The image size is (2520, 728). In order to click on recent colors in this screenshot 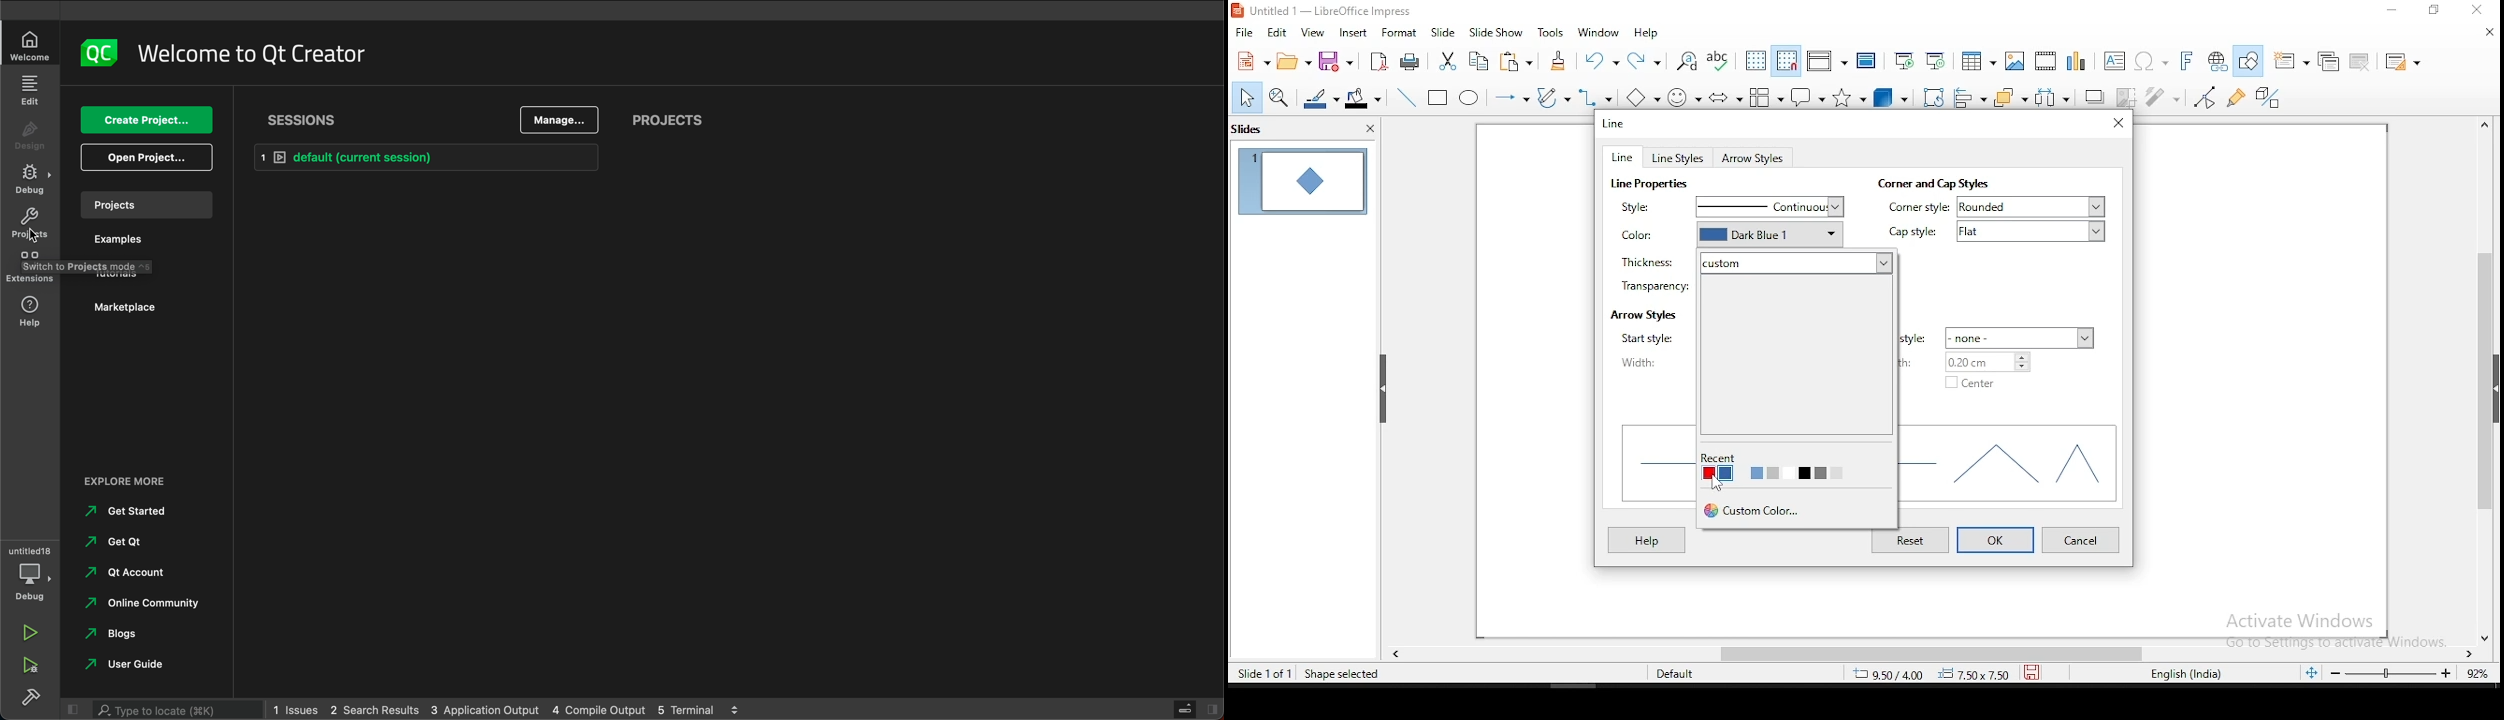, I will do `click(1722, 457)`.